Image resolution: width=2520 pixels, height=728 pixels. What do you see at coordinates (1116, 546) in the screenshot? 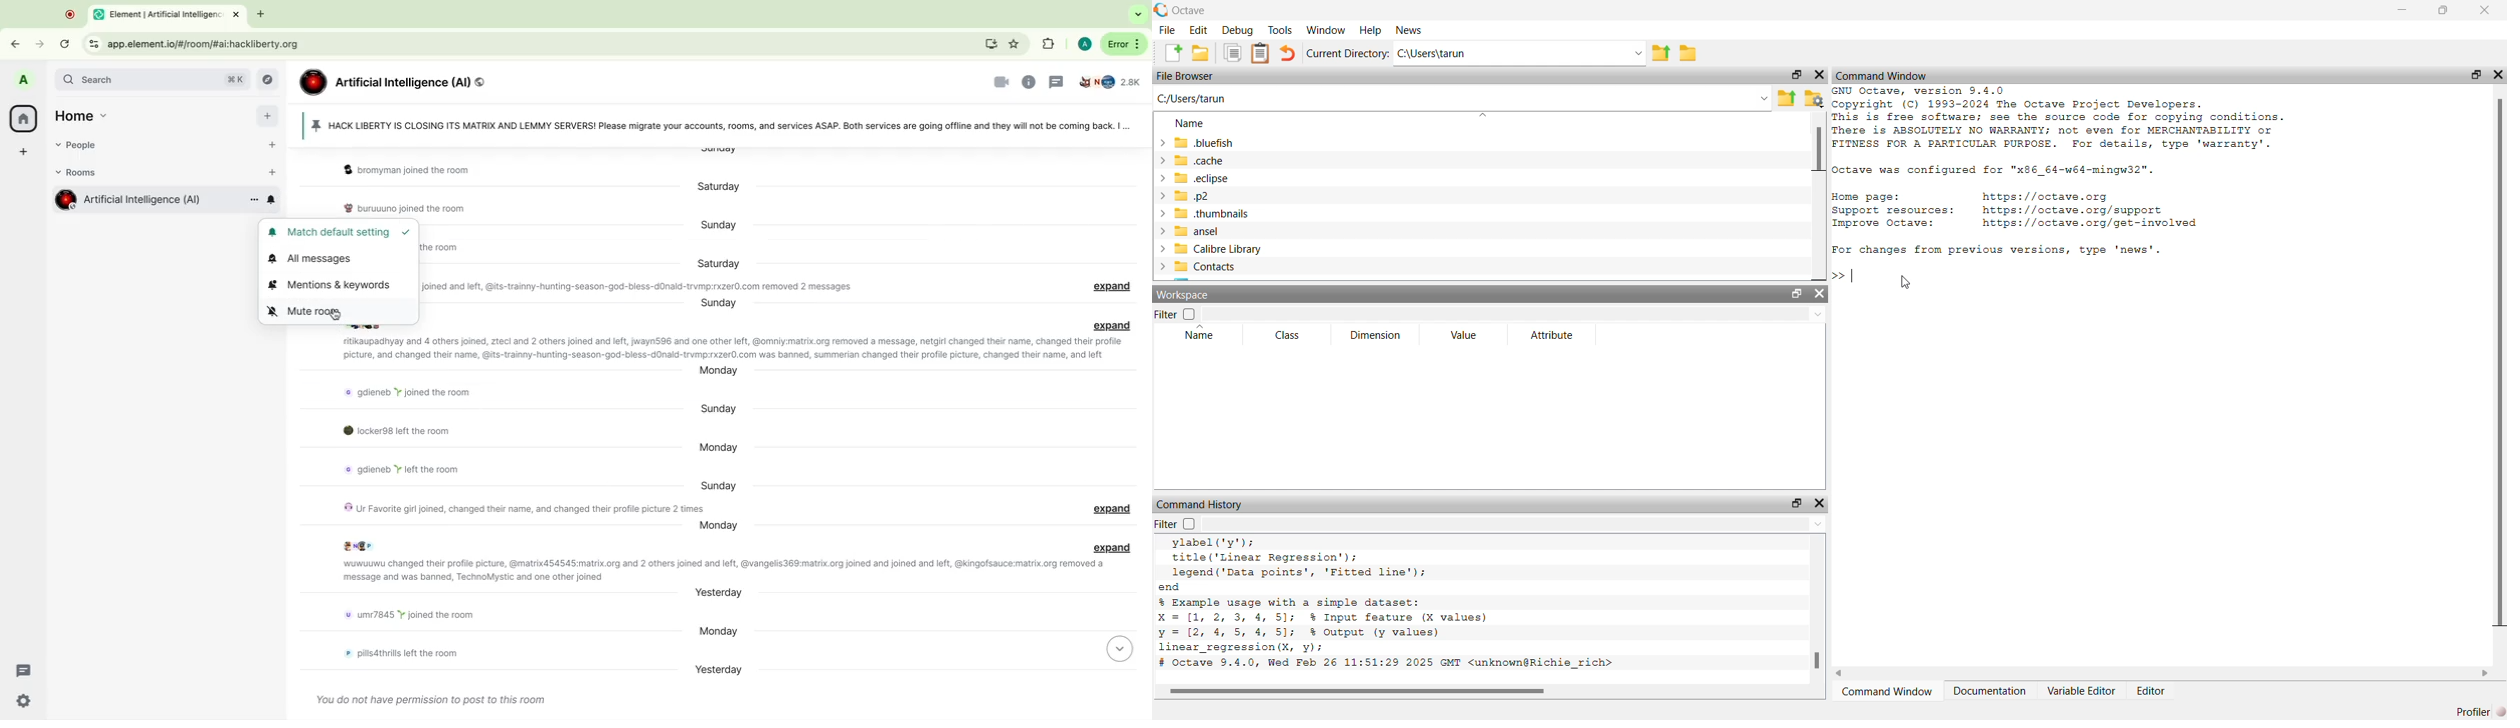
I see `Expand` at bounding box center [1116, 546].